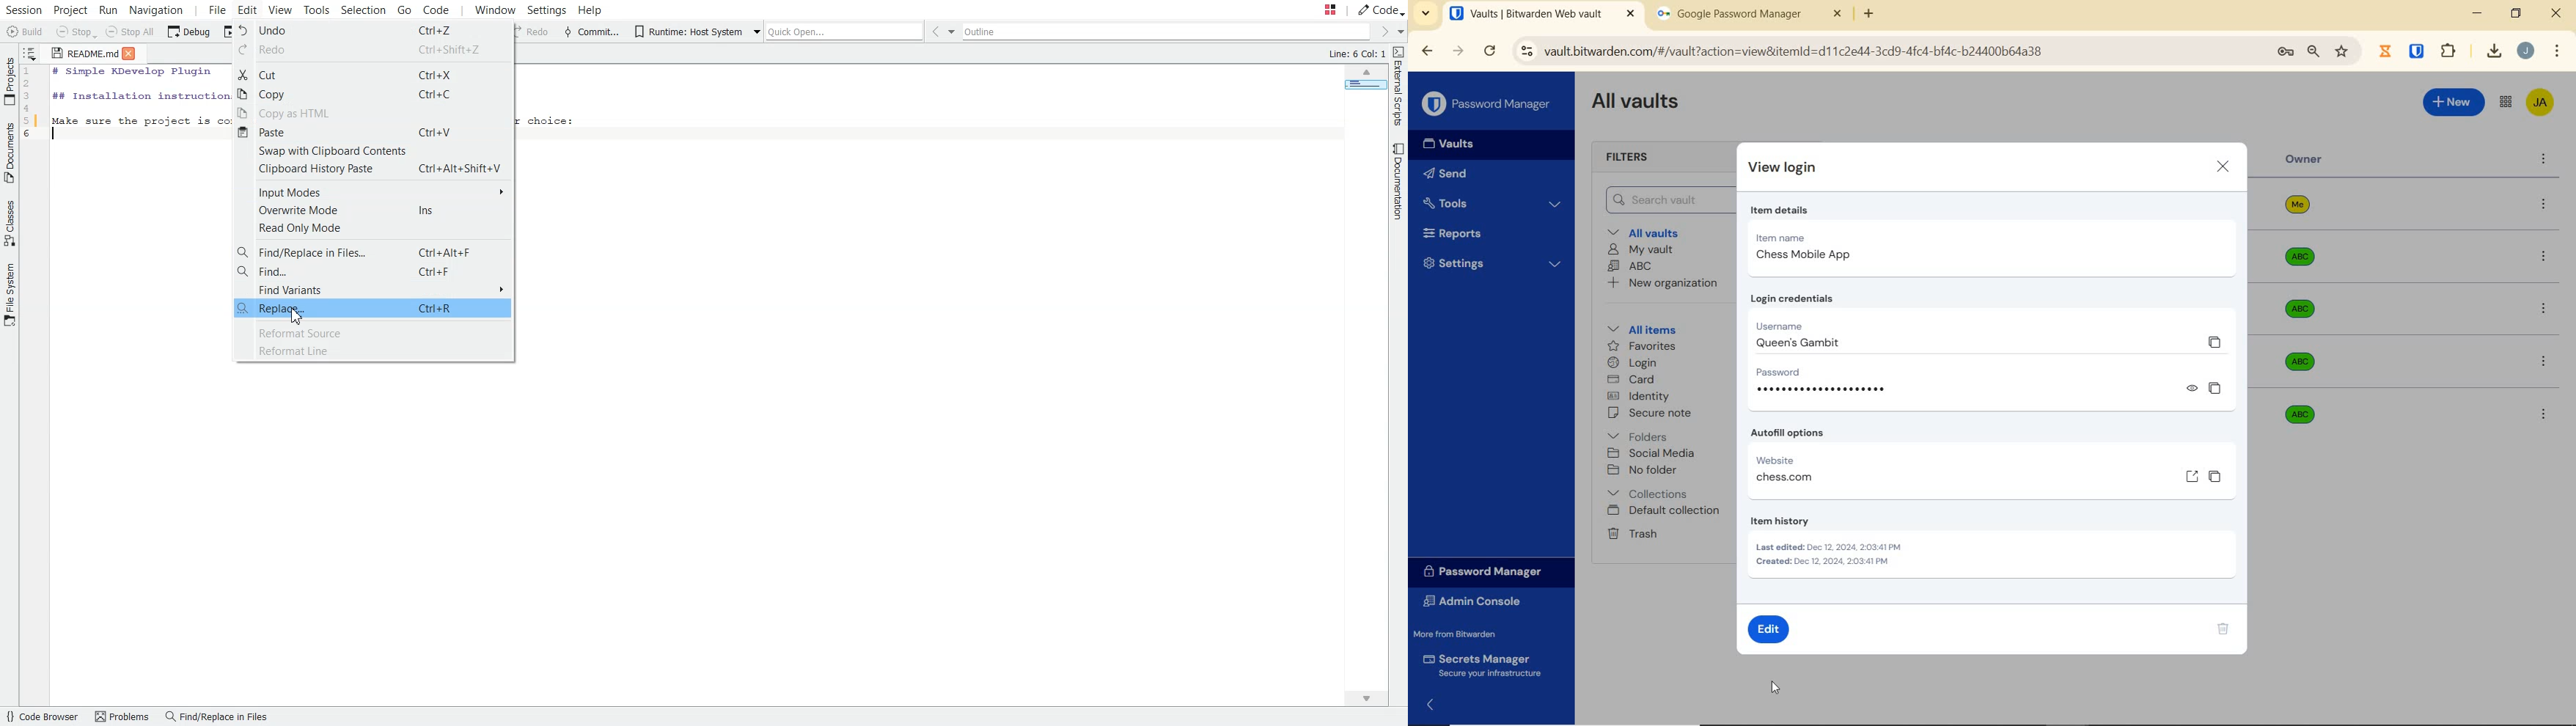 The image size is (2576, 728). Describe the element at coordinates (1831, 556) in the screenshot. I see `Last edited: Dec 12. 2024, 2:03:41 PM
Created: Dec 12, 2024, 203:41 PM` at that location.